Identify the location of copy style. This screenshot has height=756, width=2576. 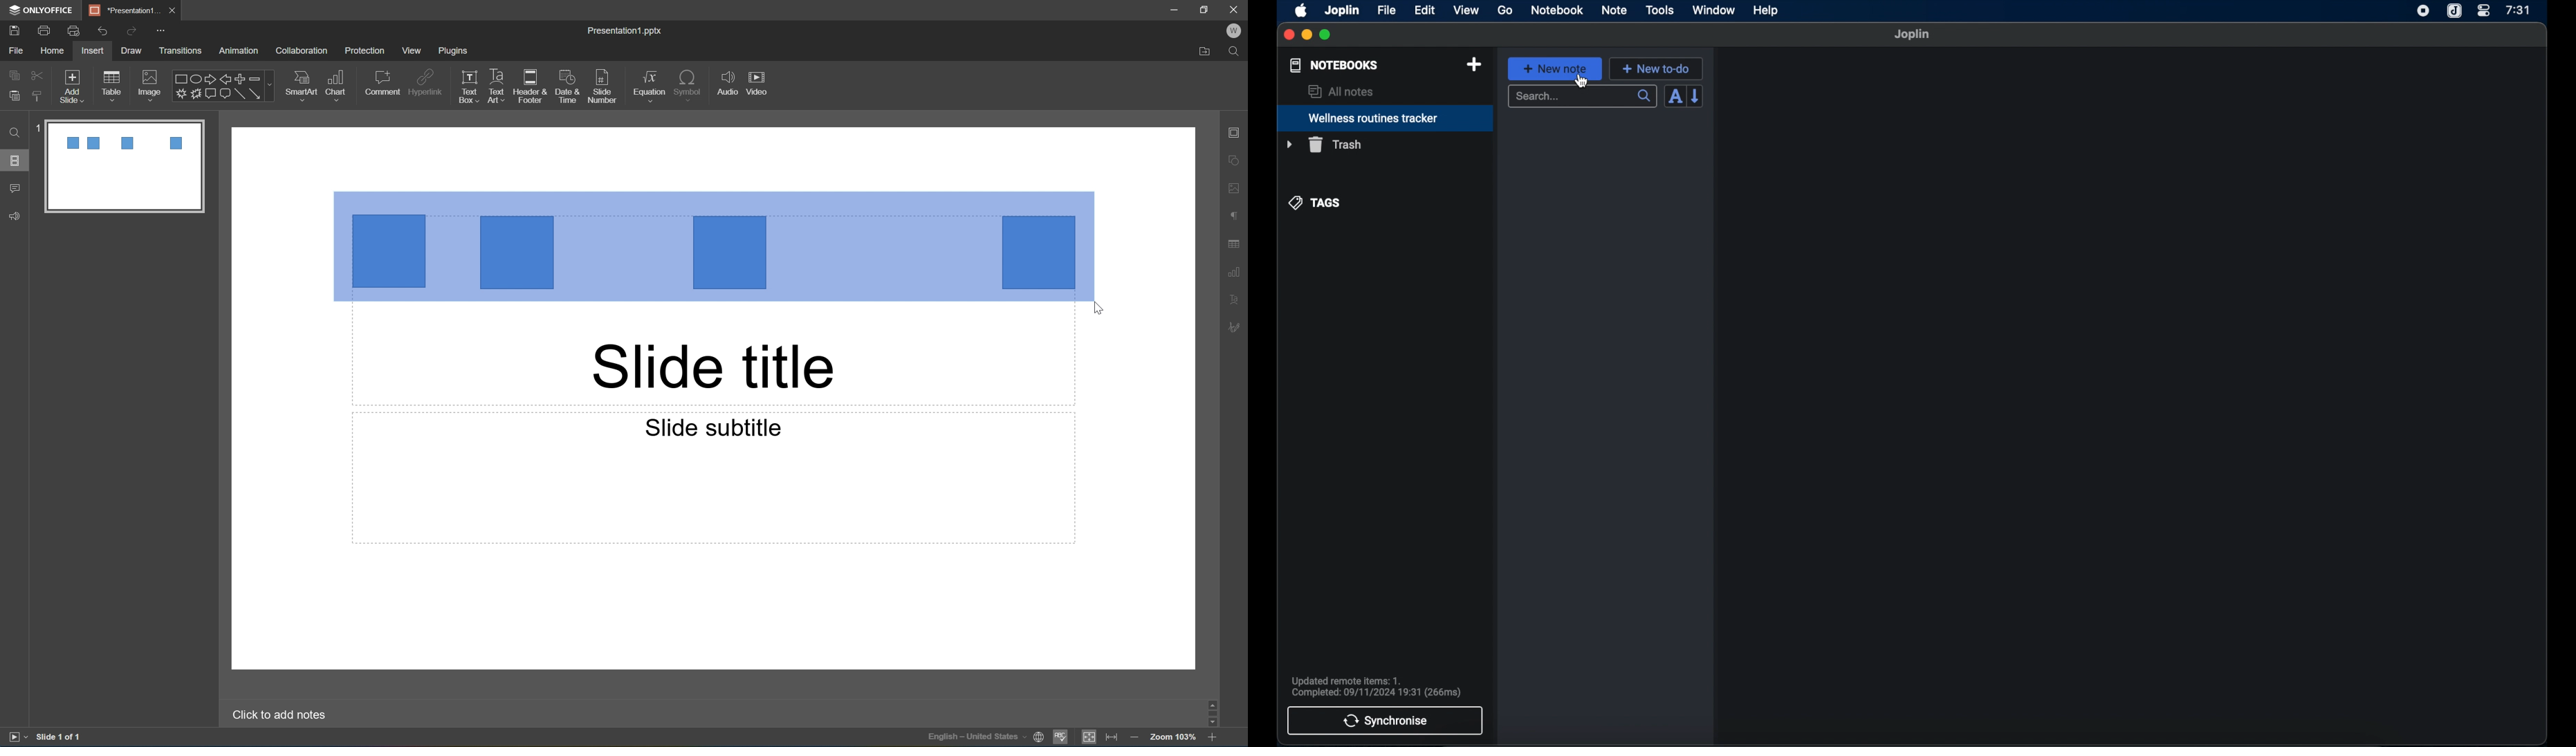
(38, 96).